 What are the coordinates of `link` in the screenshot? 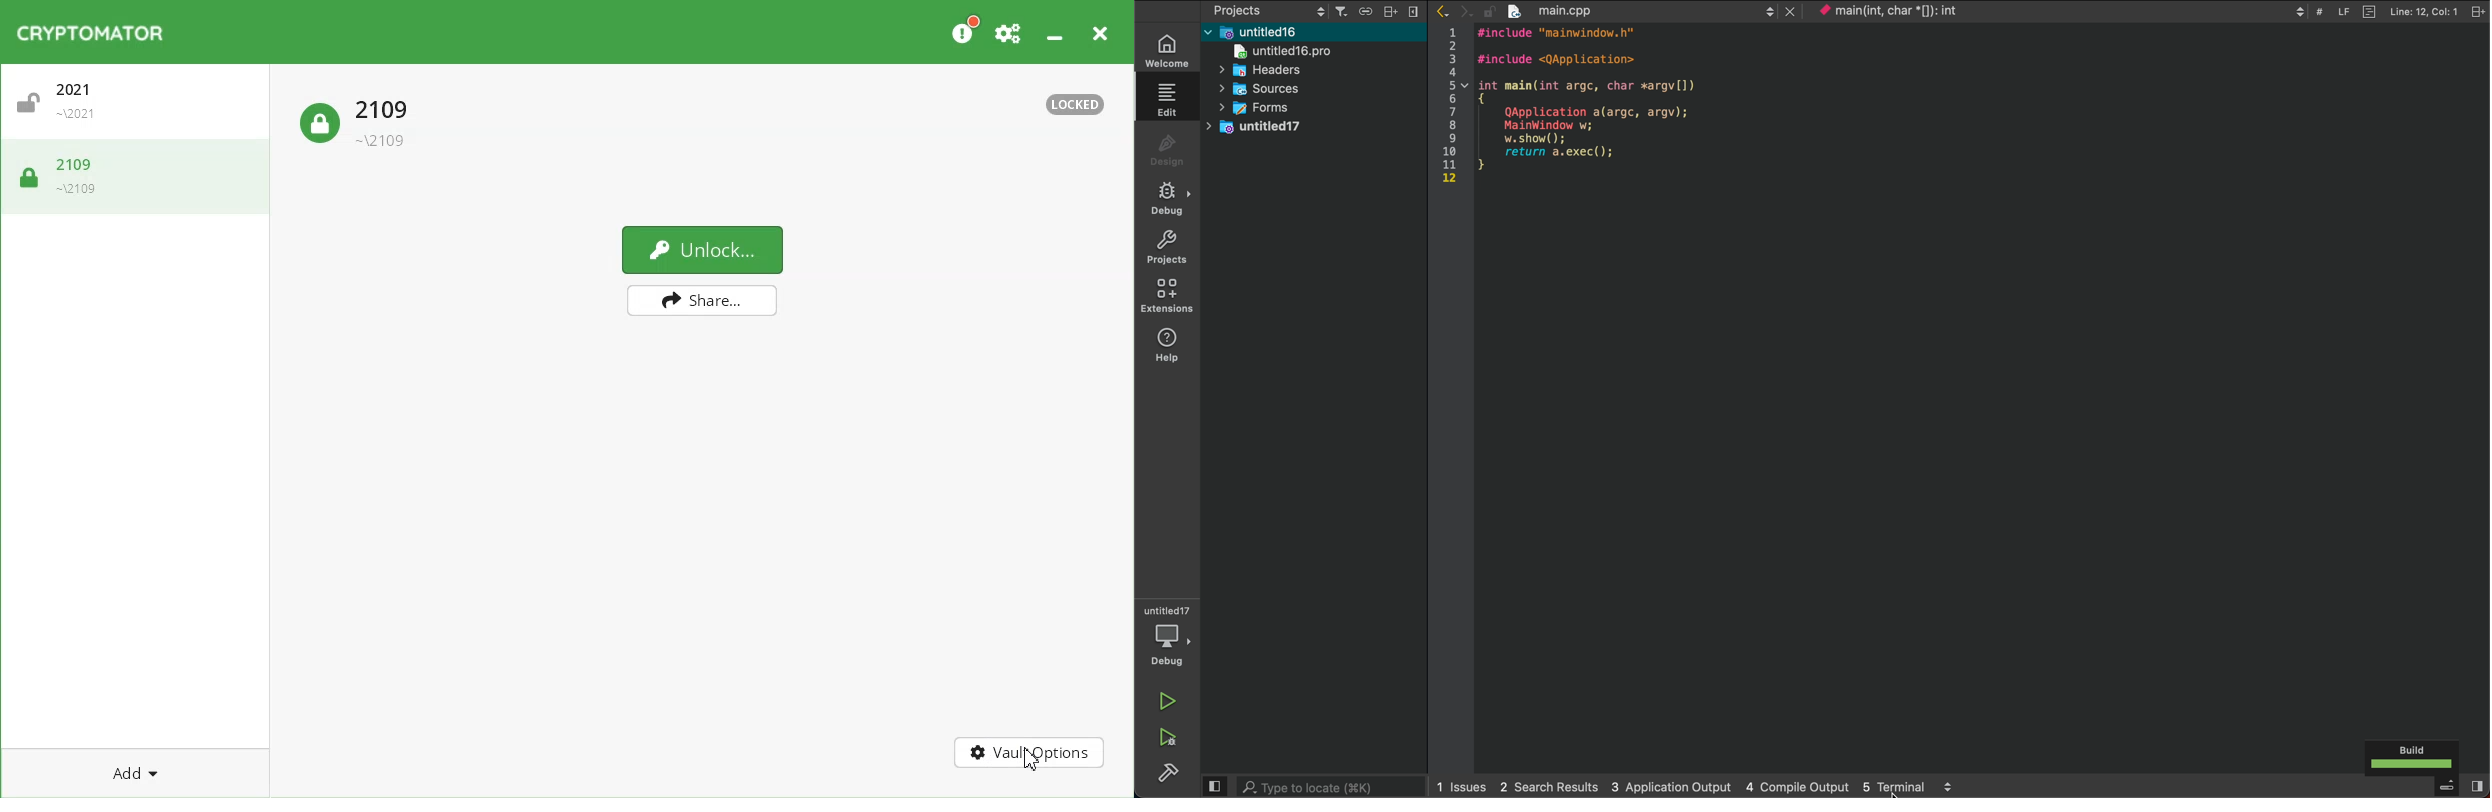 It's located at (1369, 10).